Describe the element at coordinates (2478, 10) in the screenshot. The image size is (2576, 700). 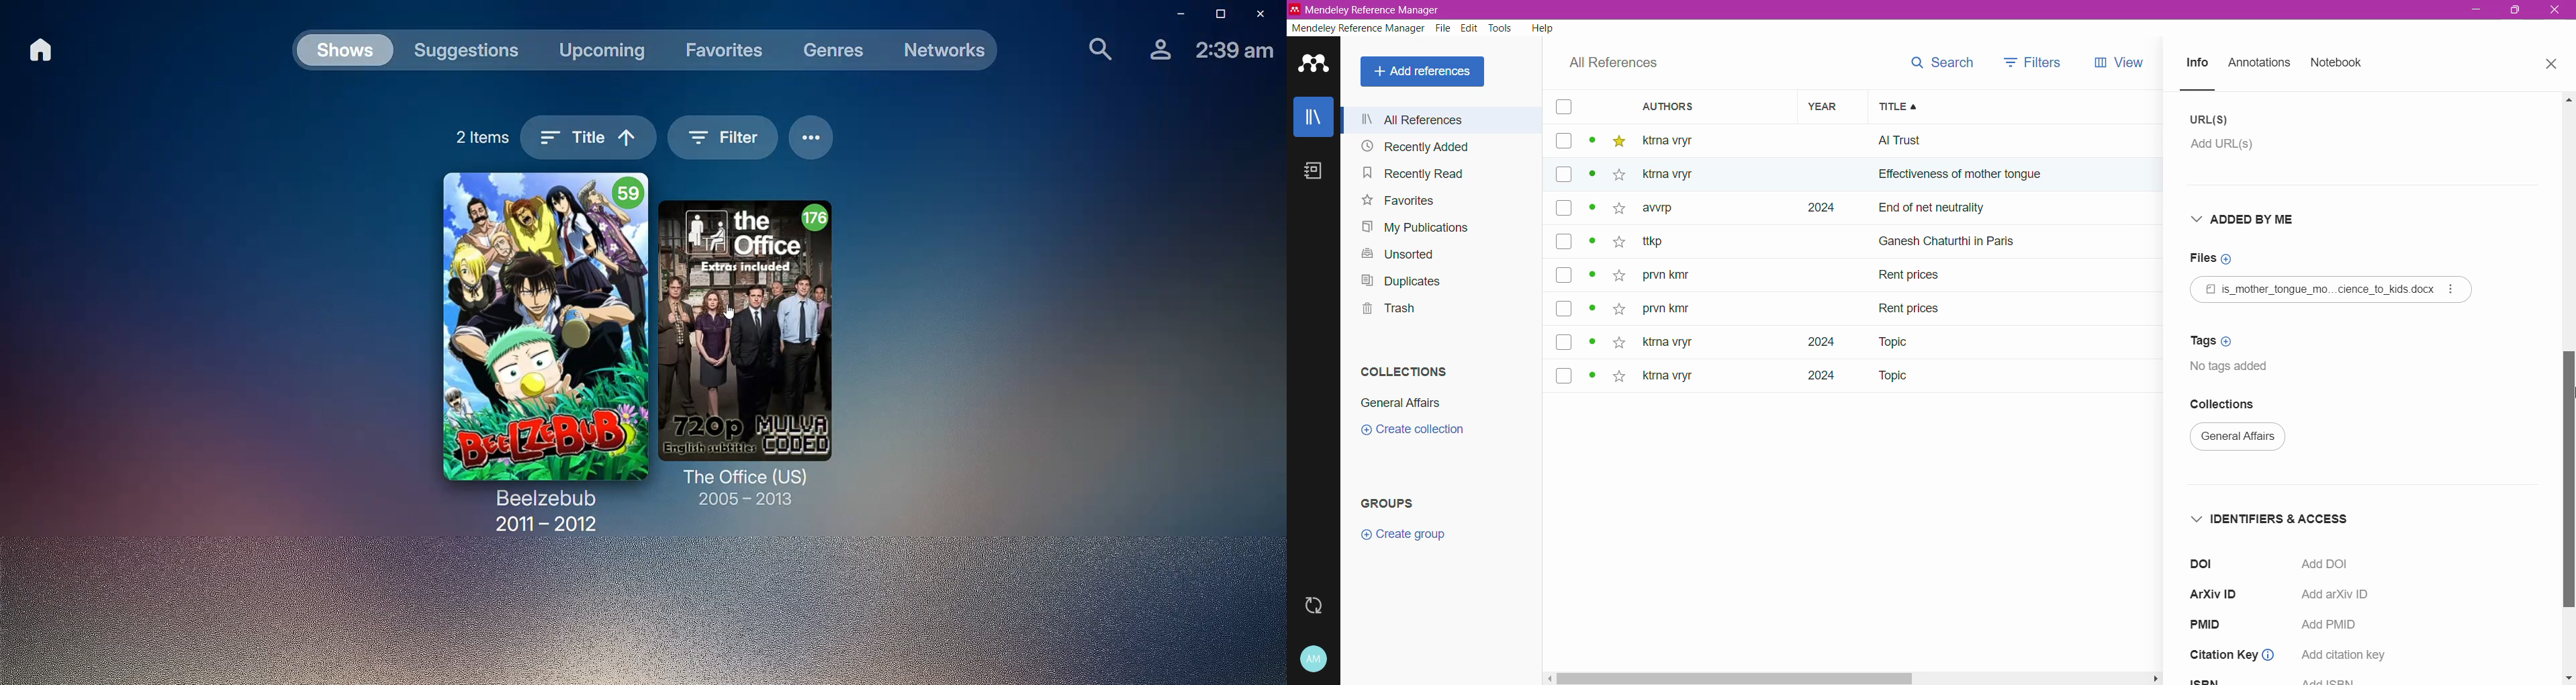
I see `Minimize` at that location.